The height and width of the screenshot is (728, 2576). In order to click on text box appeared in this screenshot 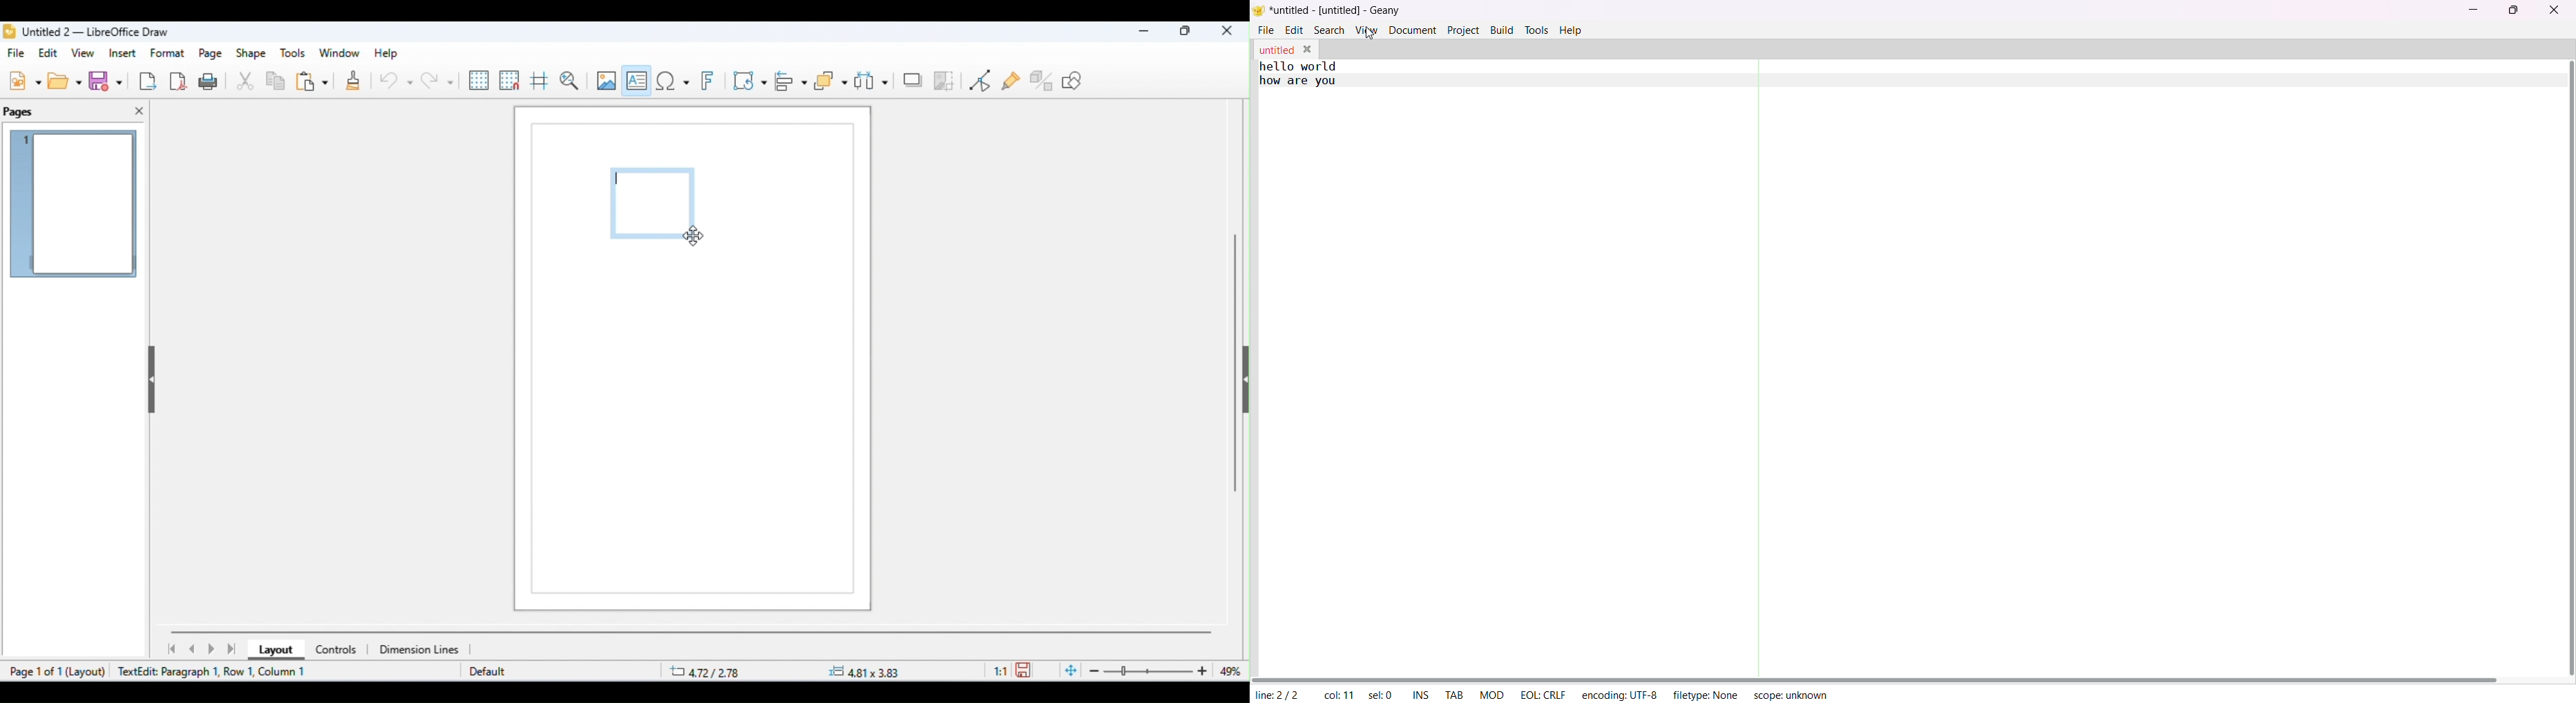, I will do `click(656, 204)`.